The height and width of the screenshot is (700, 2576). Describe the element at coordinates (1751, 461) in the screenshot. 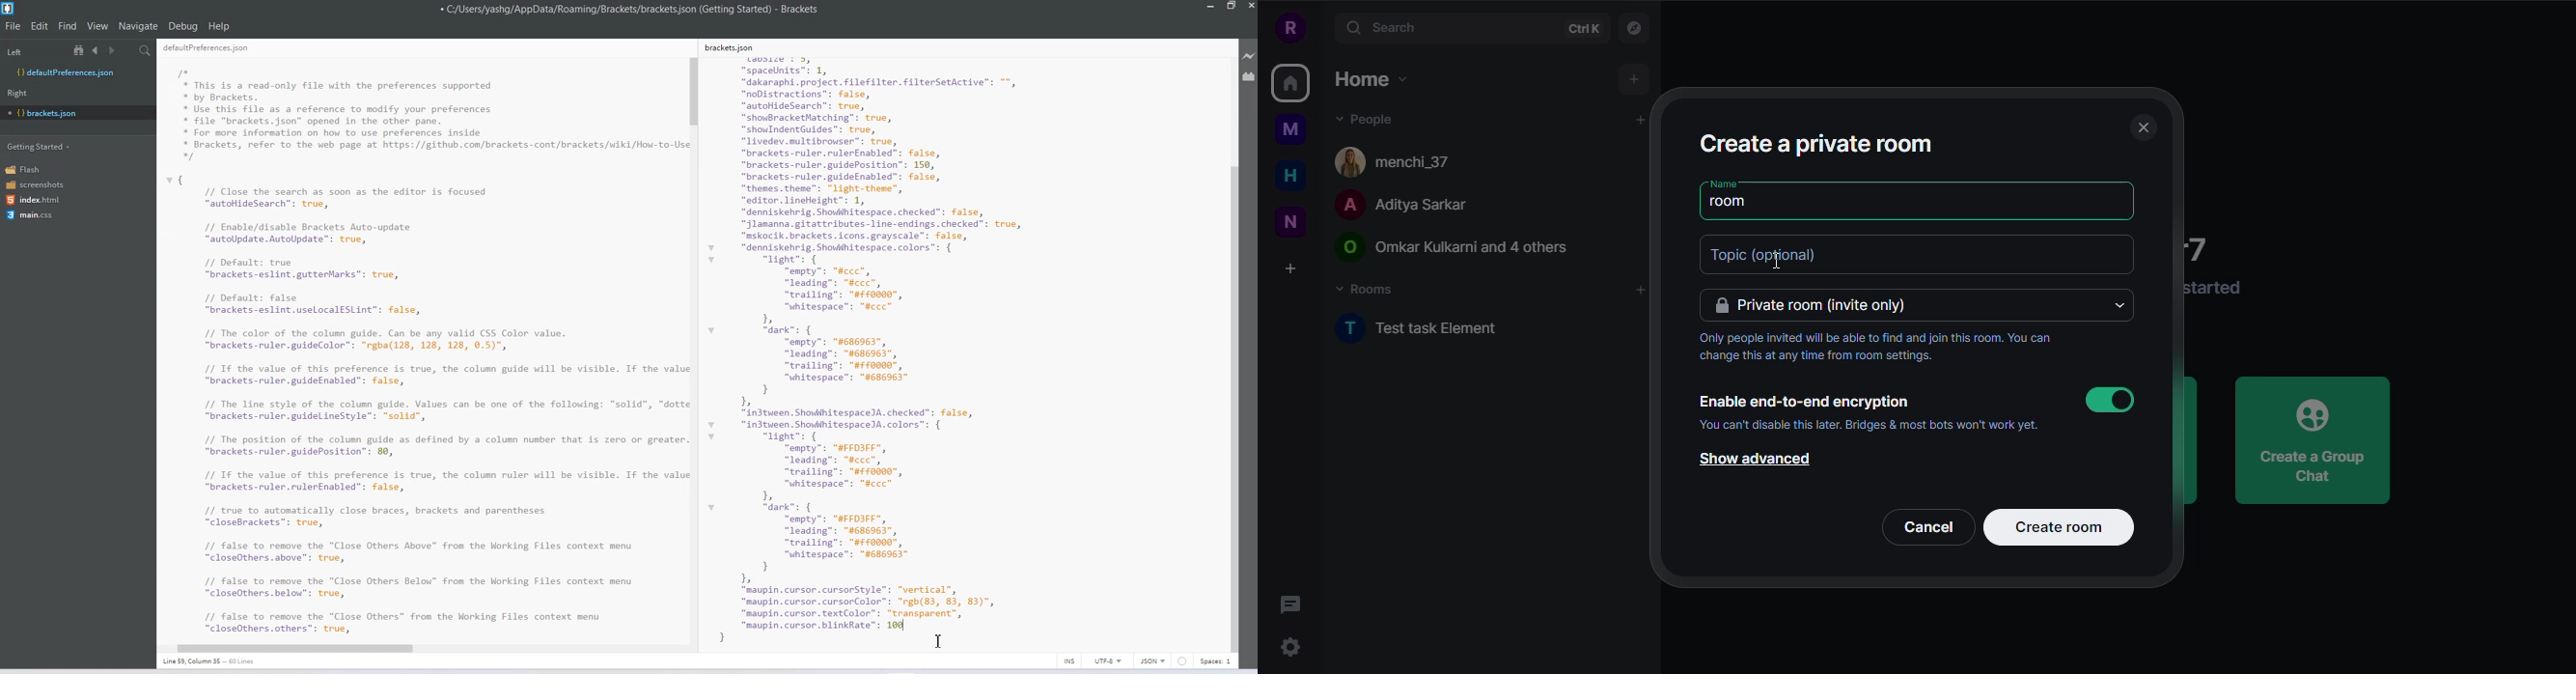

I see `show advanced` at that location.